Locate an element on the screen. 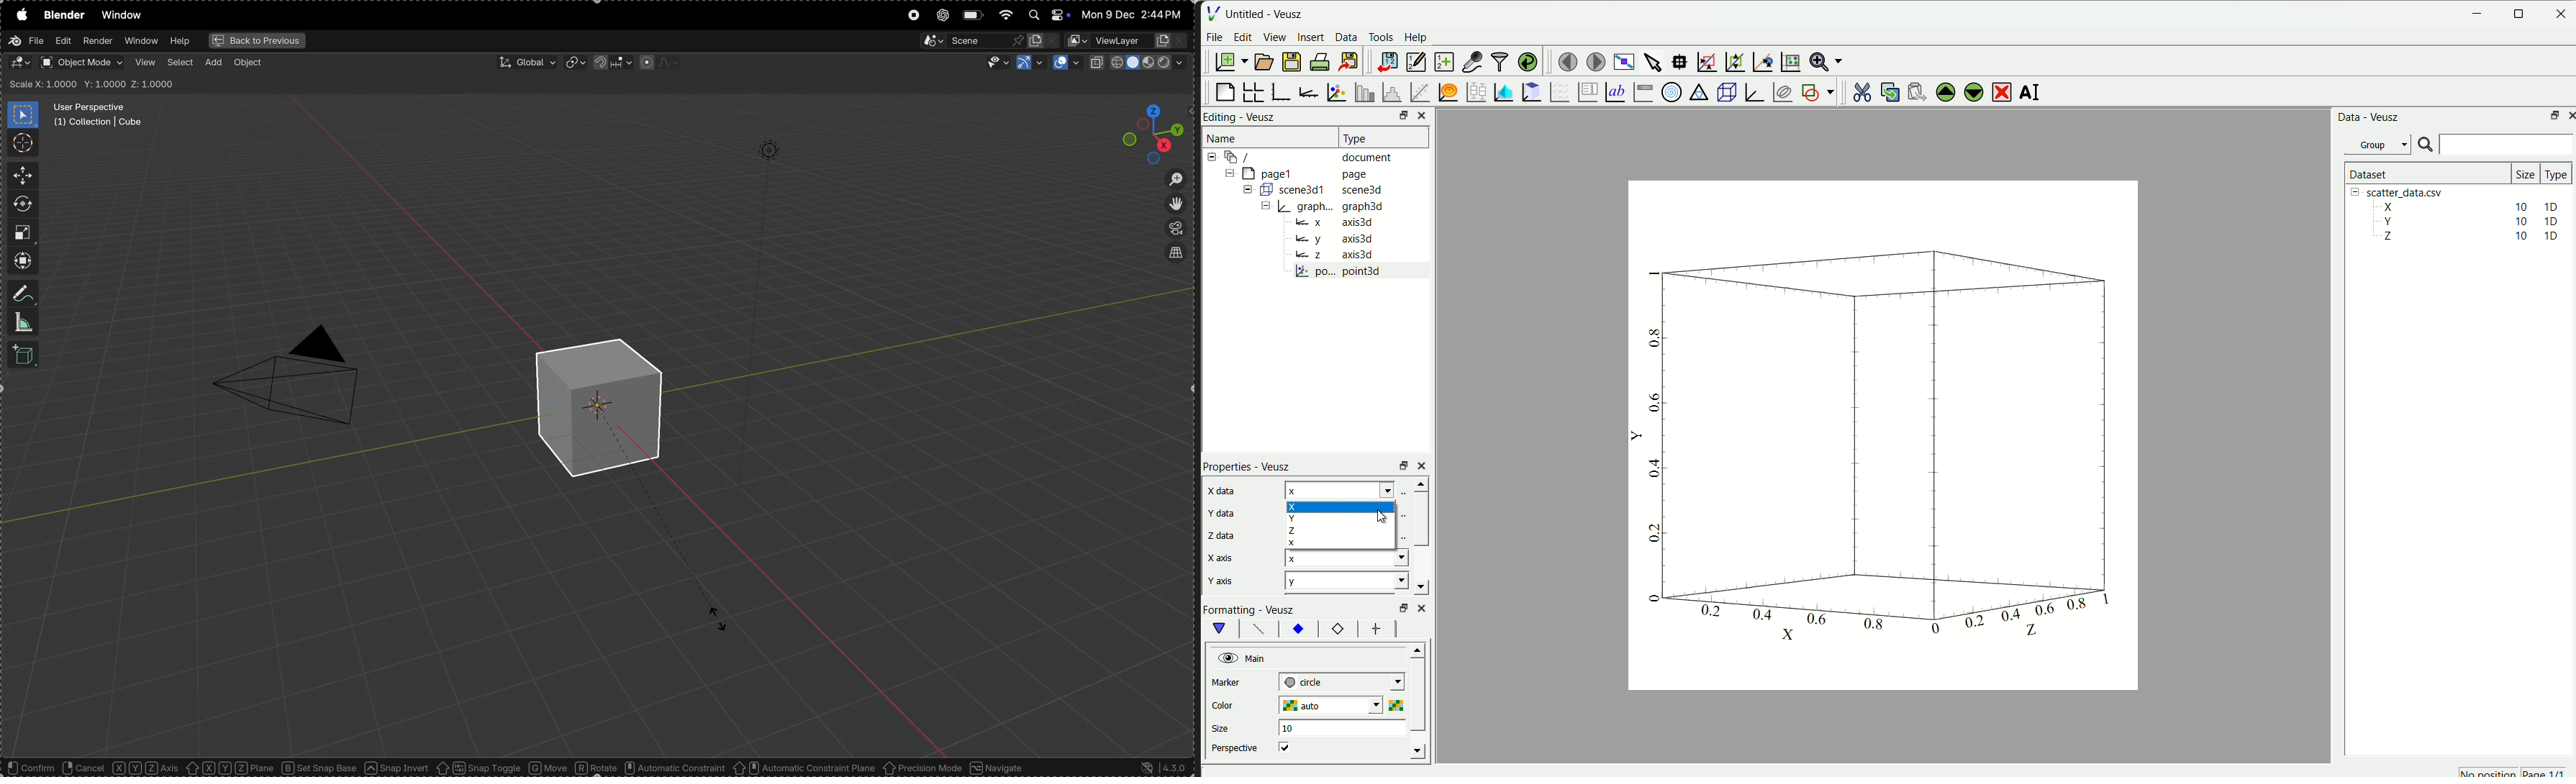 This screenshot has width=2576, height=784. x x is located at coordinates (1353, 536).